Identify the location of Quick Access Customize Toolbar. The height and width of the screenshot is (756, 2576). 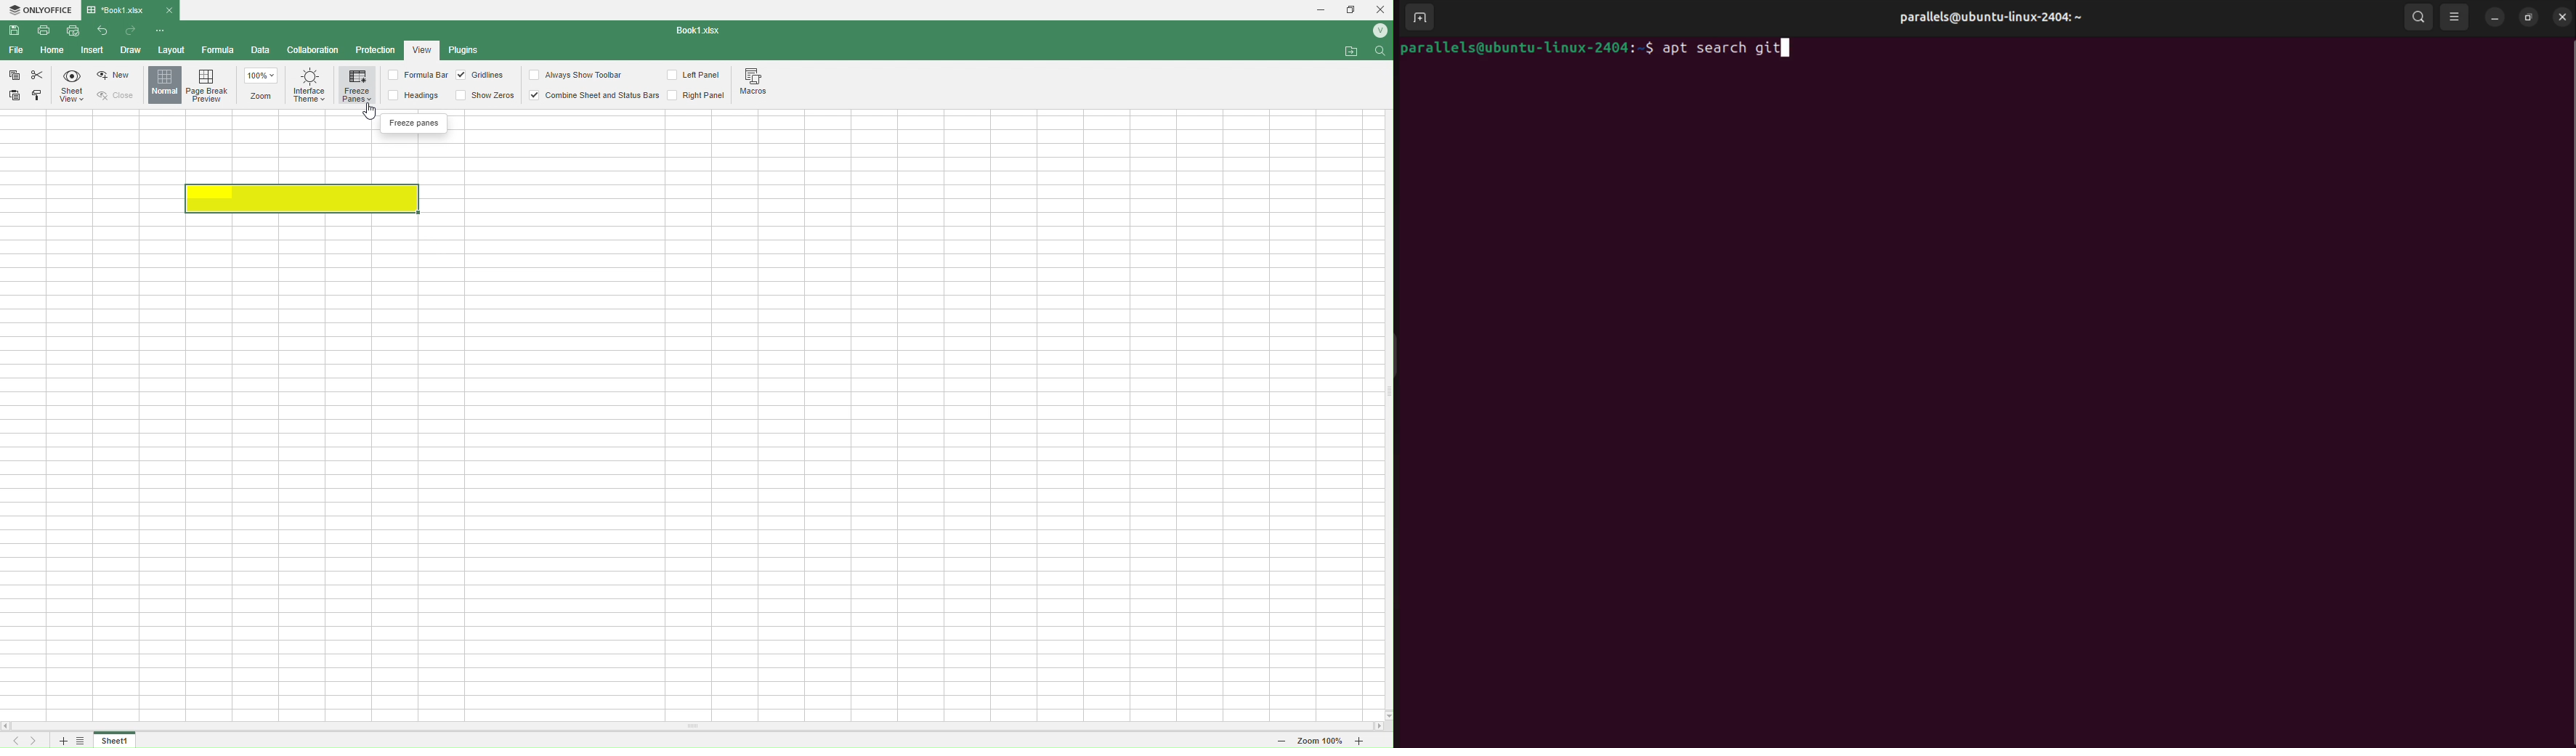
(161, 32).